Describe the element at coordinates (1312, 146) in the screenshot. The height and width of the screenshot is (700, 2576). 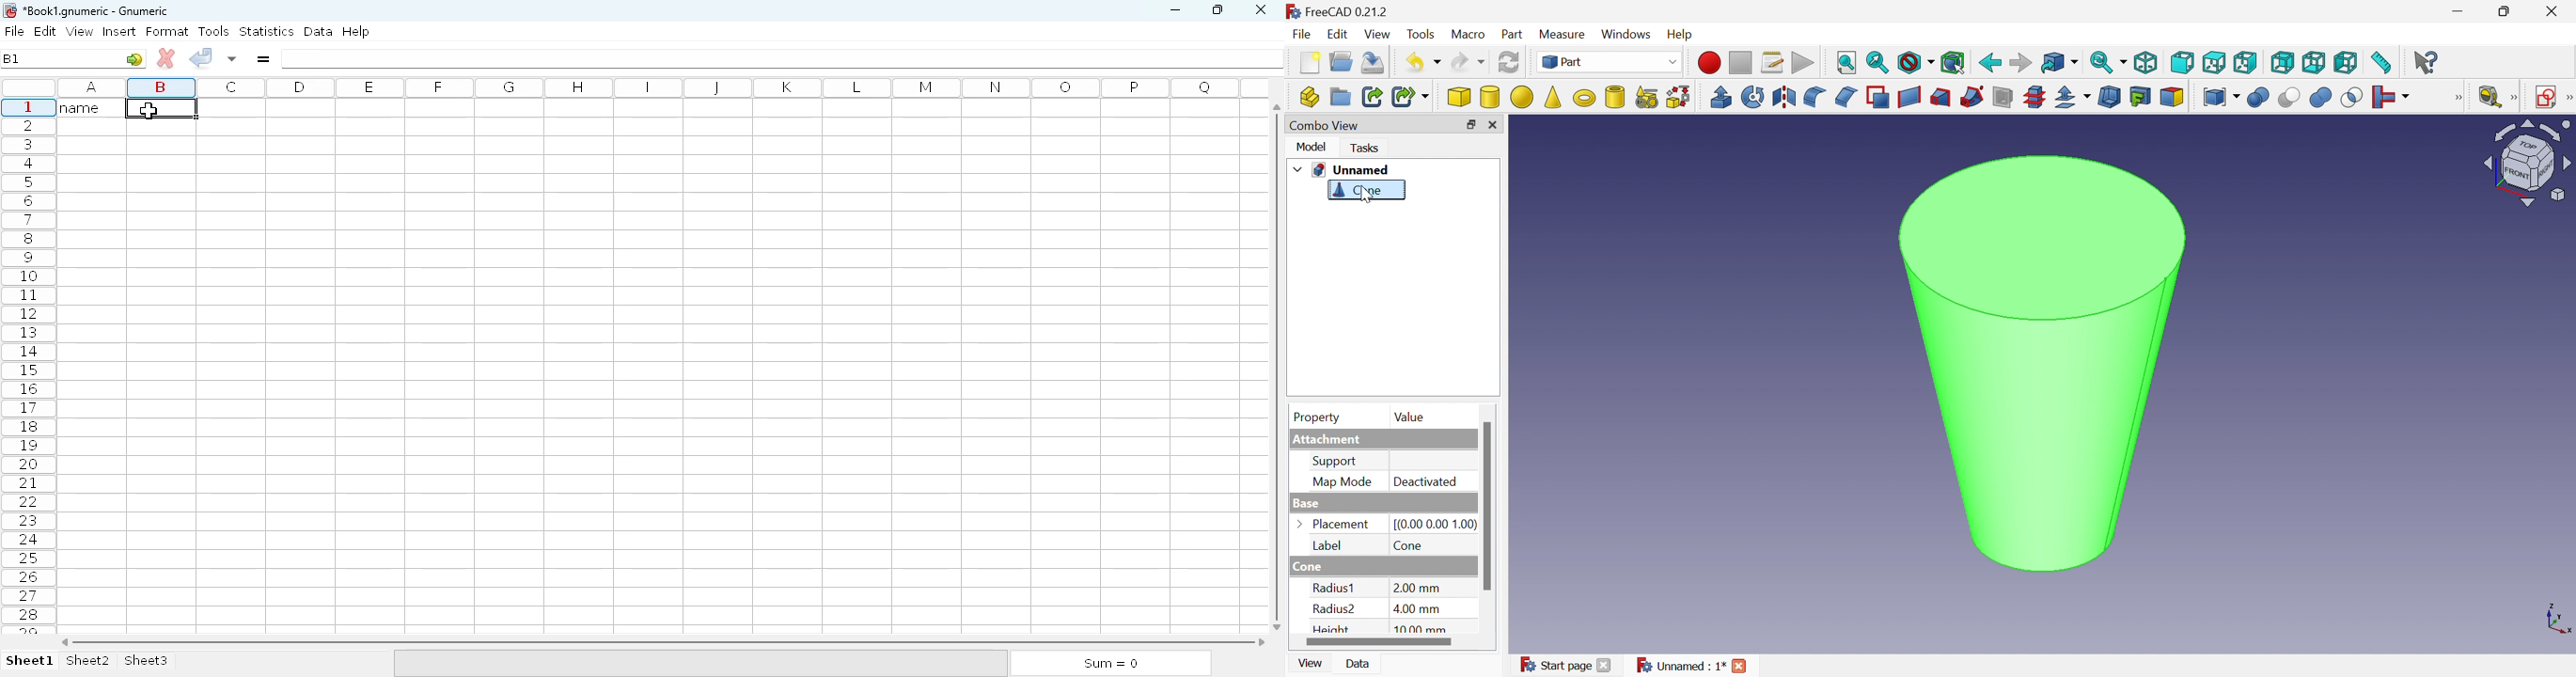
I see `Model` at that location.